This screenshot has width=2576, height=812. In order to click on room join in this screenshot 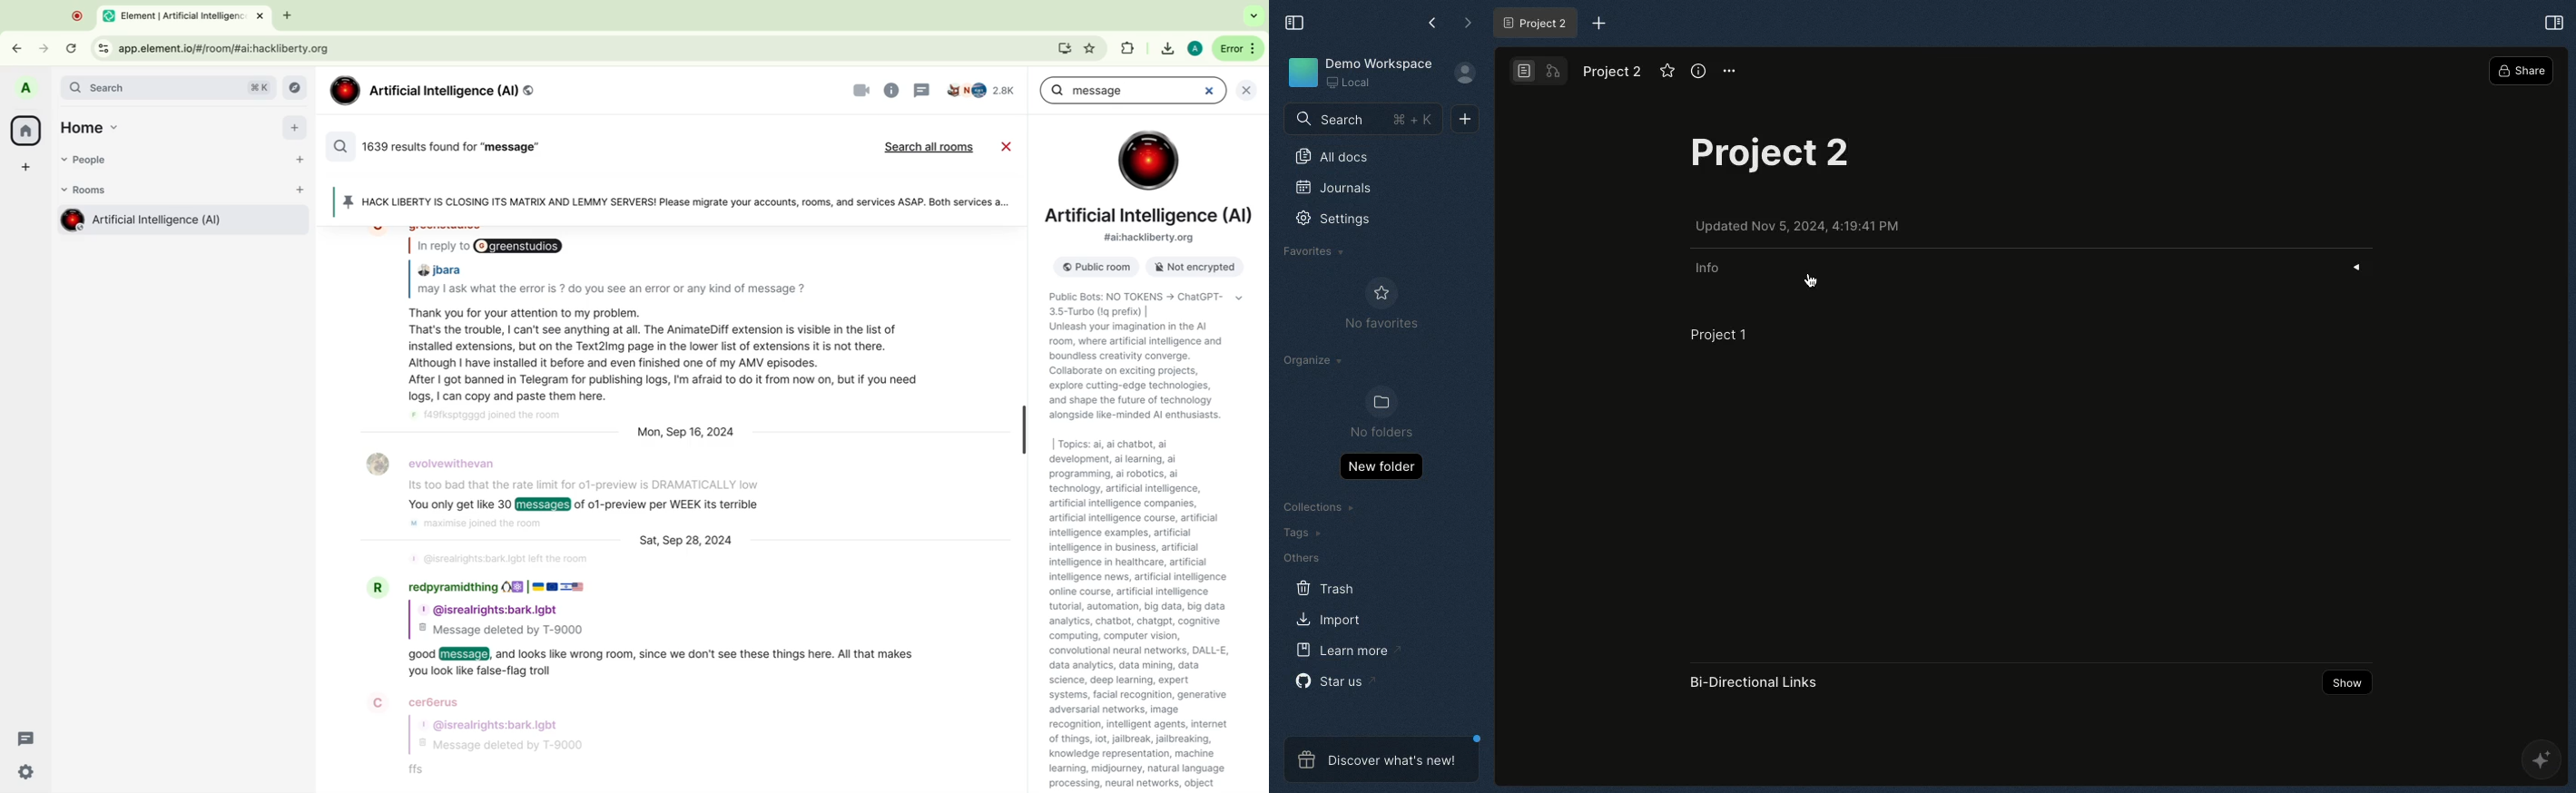, I will do `click(493, 419)`.